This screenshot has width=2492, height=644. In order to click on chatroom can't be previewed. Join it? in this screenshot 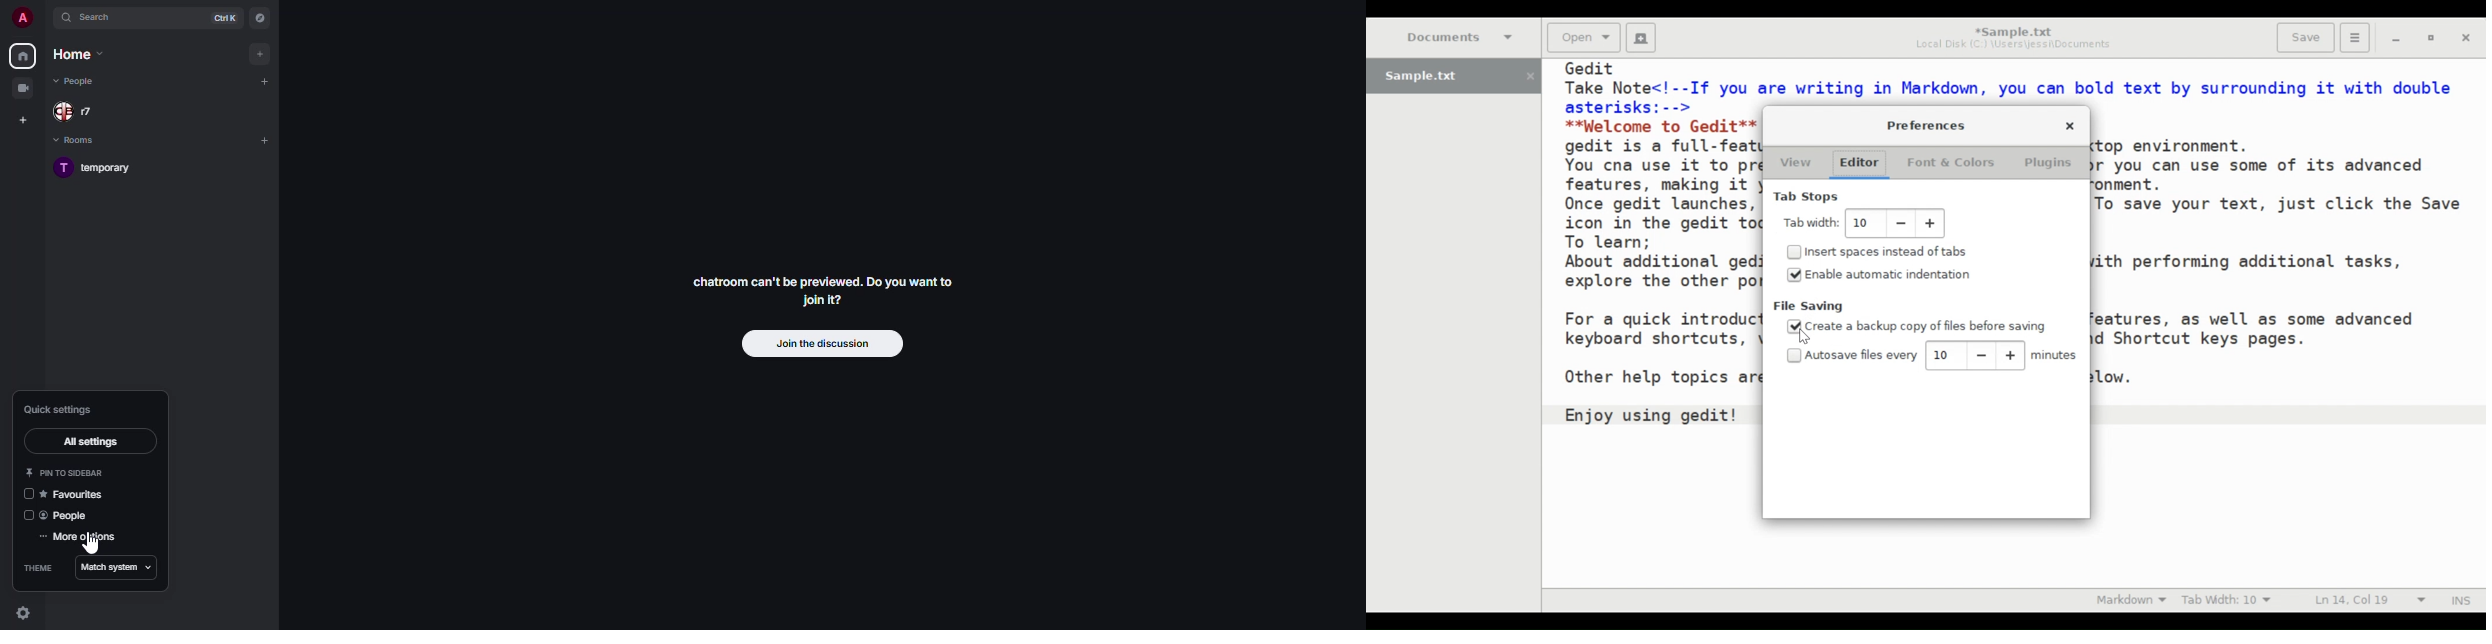, I will do `click(820, 290)`.